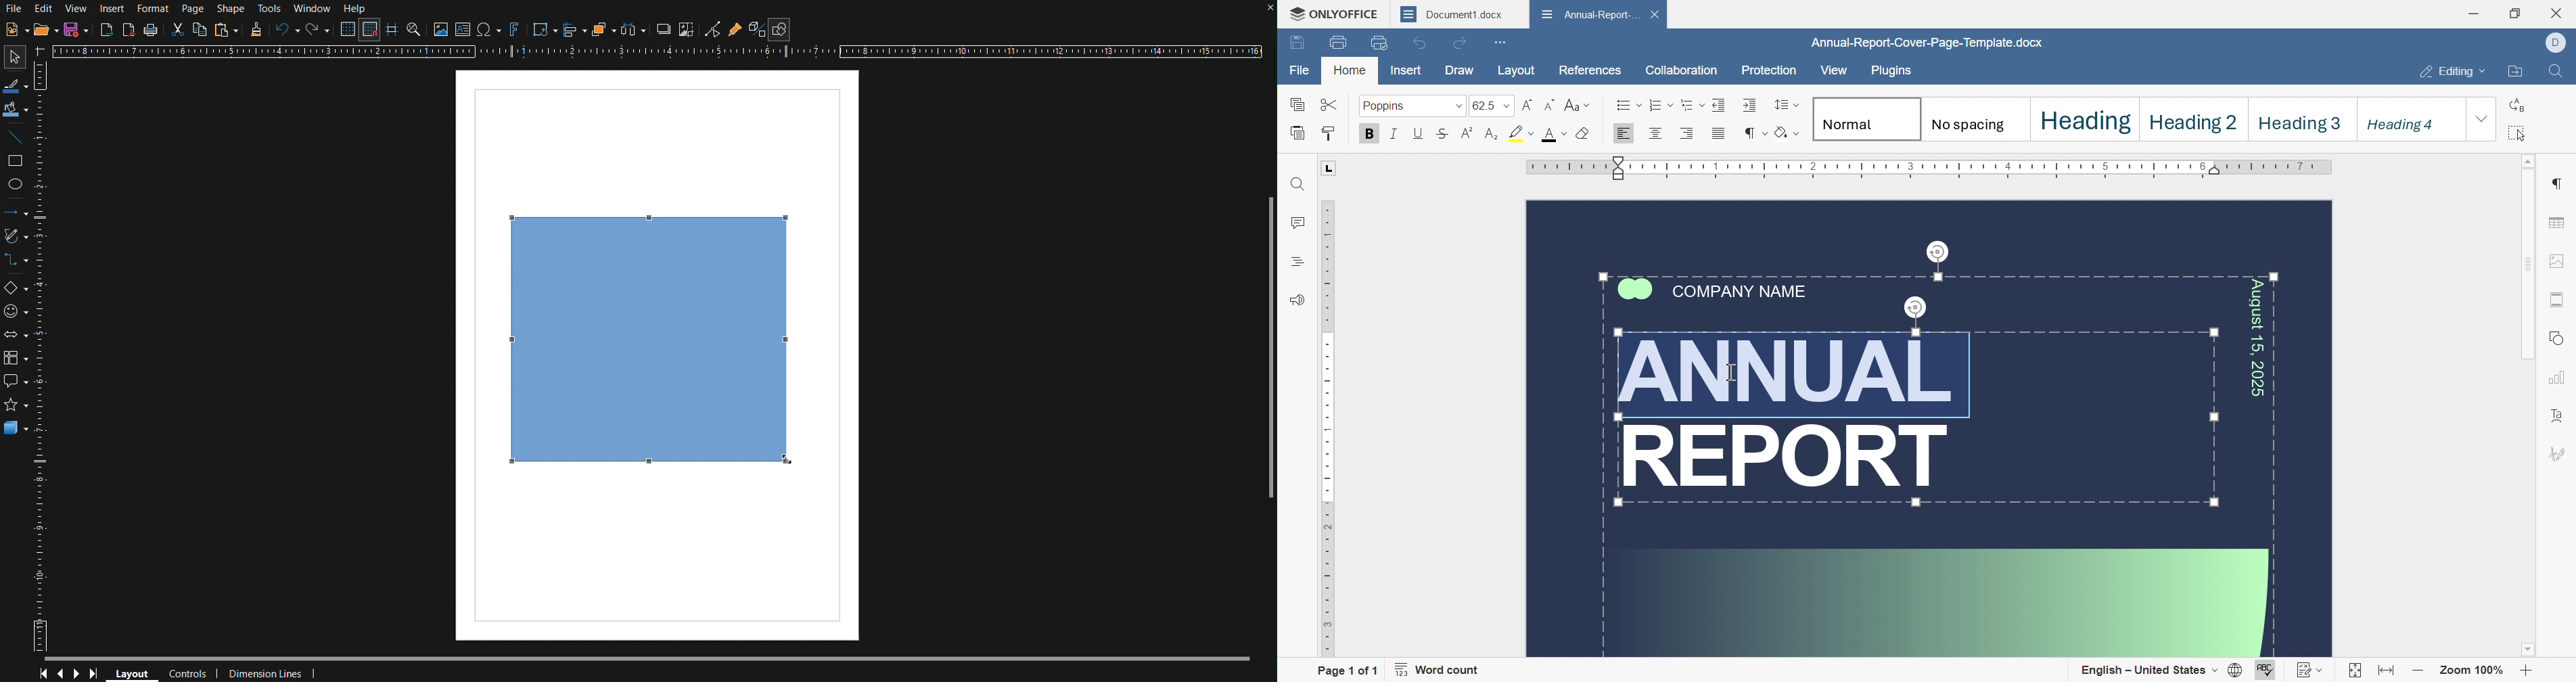 The height and width of the screenshot is (700, 2576). I want to click on Fill Color, so click(16, 110).